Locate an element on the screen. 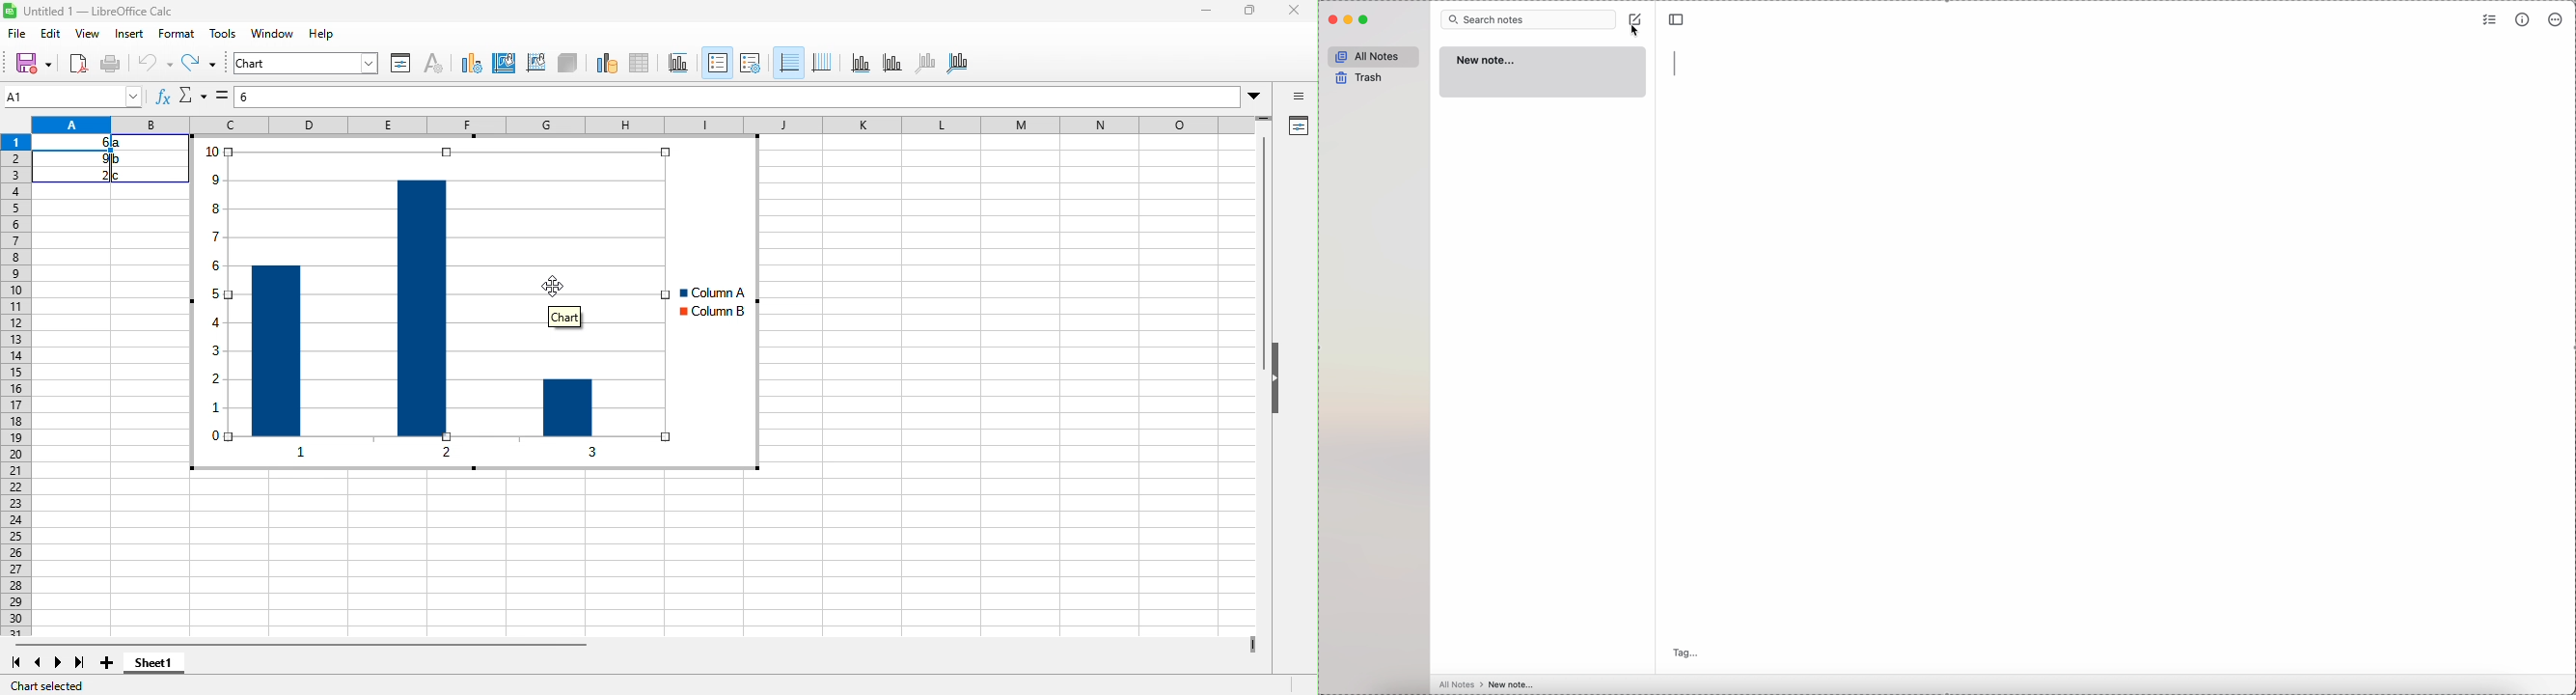 Image resolution: width=2576 pixels, height=700 pixels. last is located at coordinates (82, 664).